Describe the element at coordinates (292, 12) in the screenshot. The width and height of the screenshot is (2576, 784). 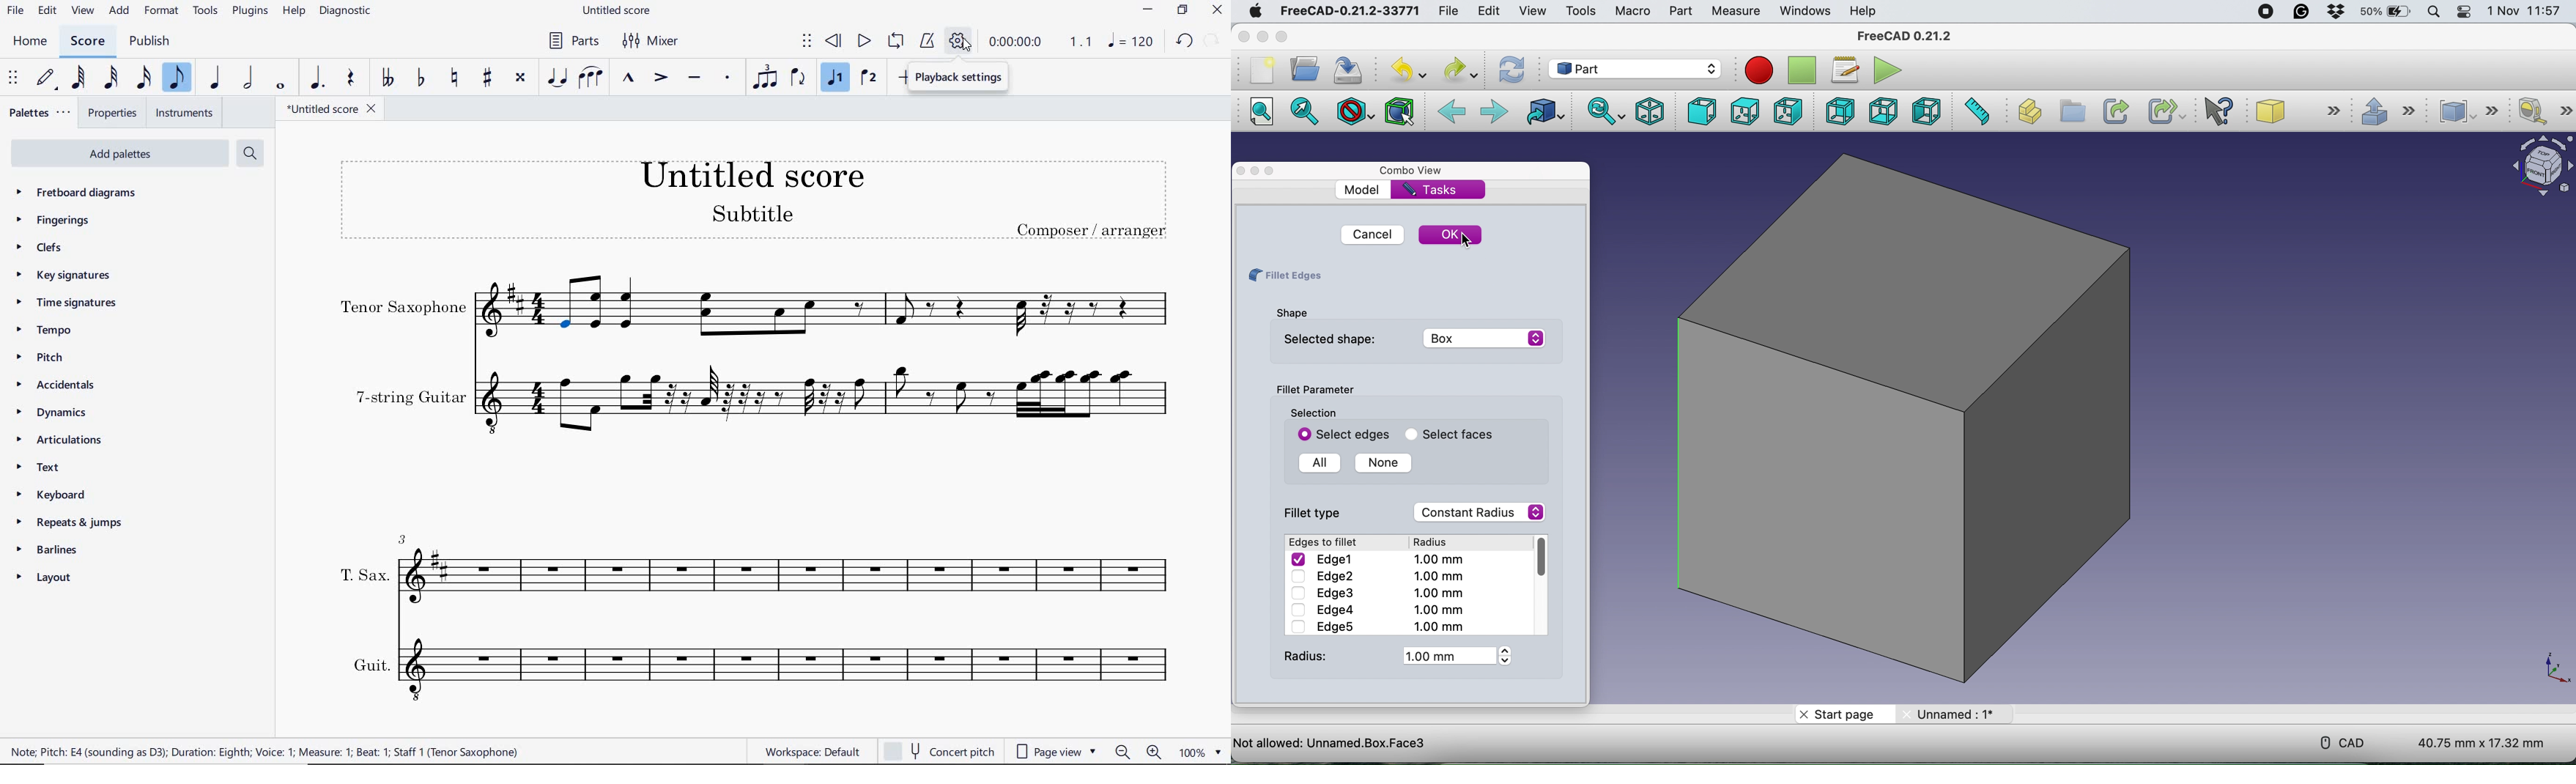
I see `HELP` at that location.